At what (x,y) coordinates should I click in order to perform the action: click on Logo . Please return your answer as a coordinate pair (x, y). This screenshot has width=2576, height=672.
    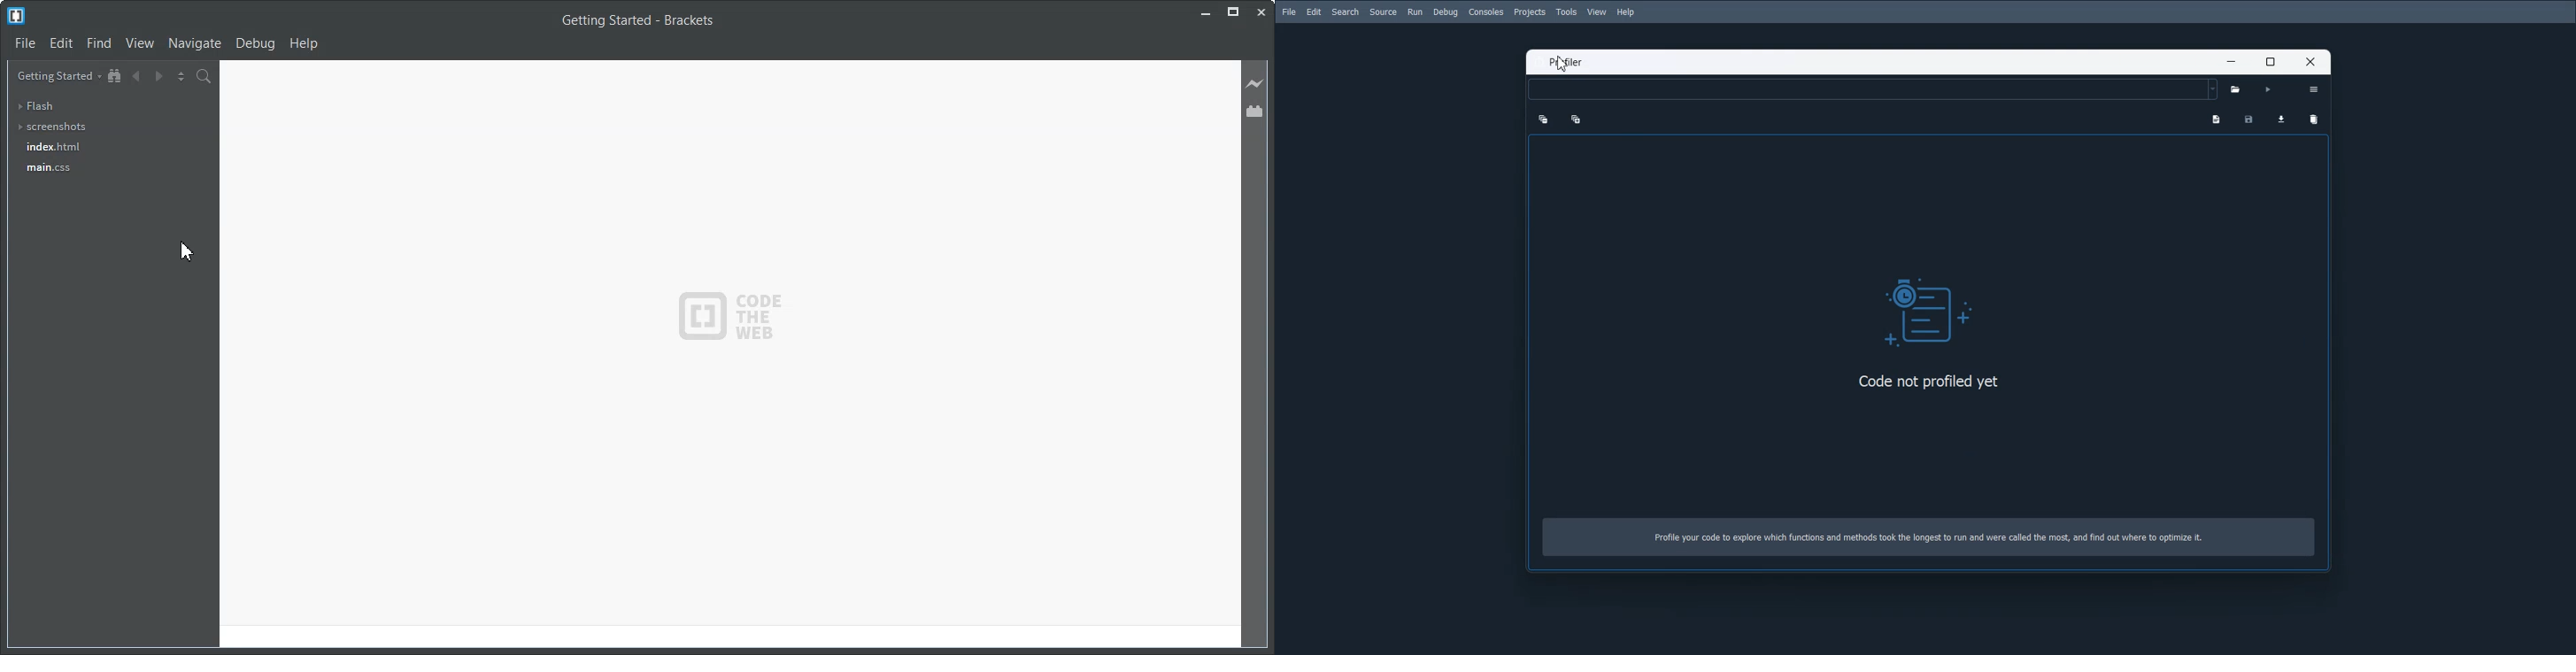
    Looking at the image, I should click on (1933, 309).